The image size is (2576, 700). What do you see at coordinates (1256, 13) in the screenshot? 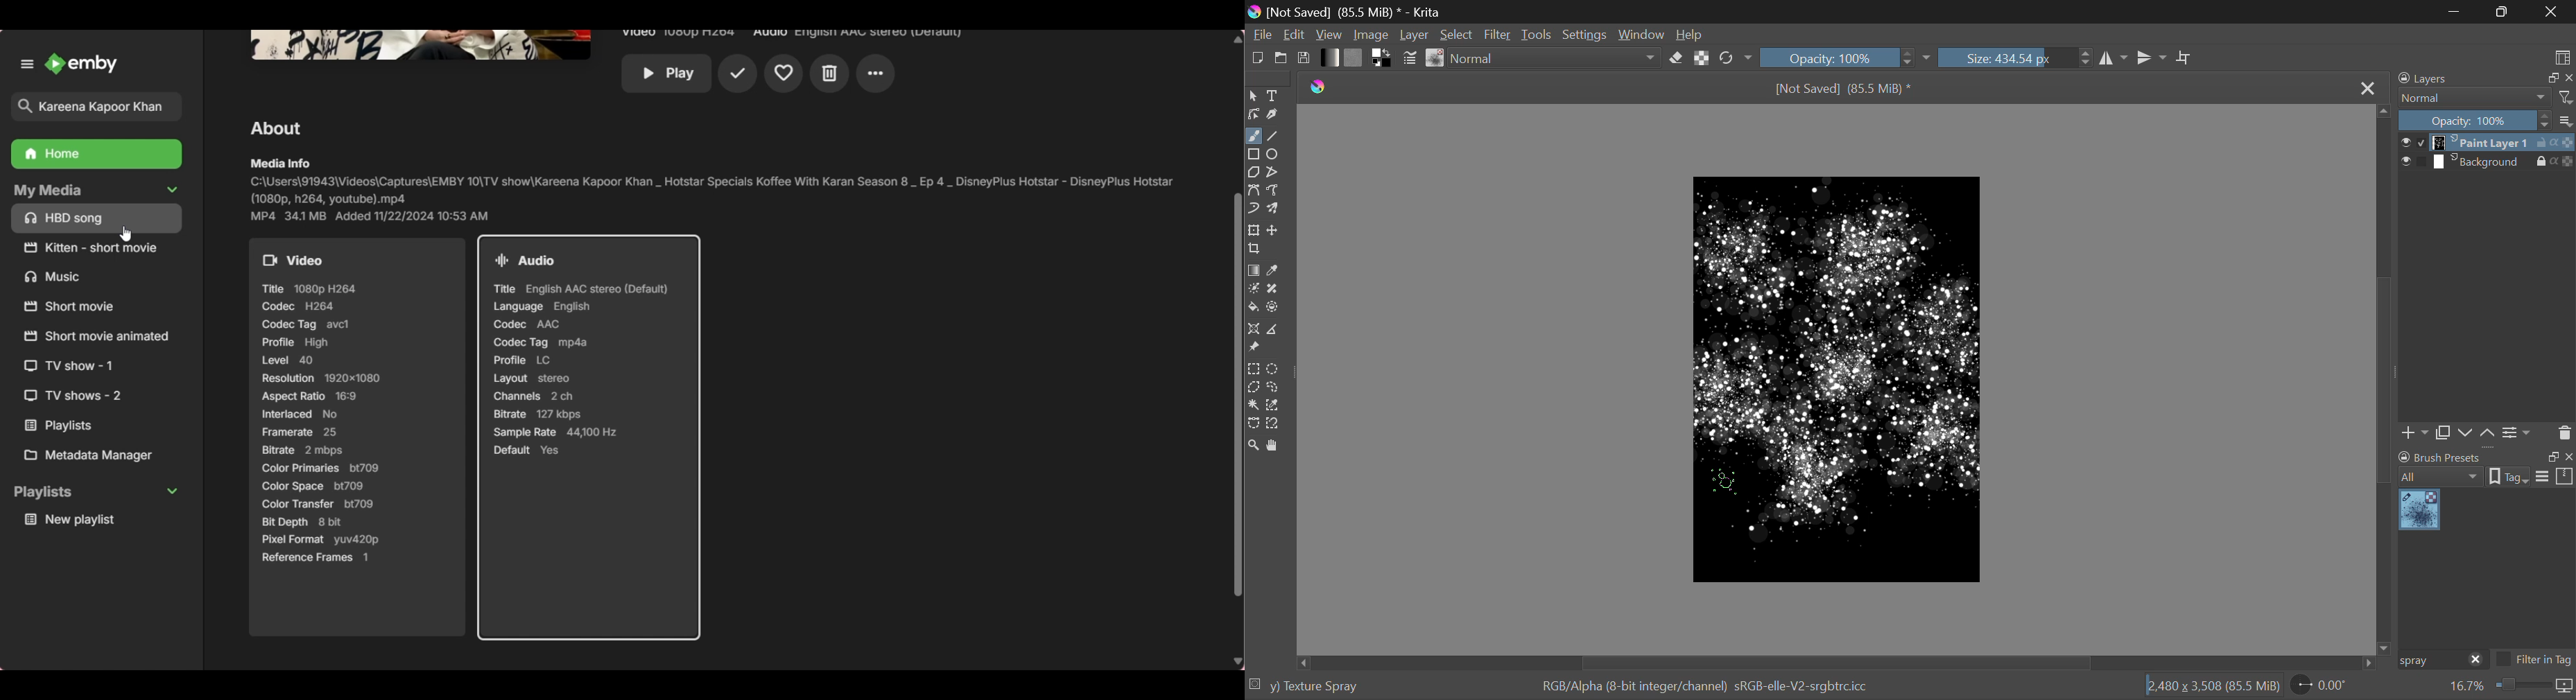
I see `logo` at bounding box center [1256, 13].